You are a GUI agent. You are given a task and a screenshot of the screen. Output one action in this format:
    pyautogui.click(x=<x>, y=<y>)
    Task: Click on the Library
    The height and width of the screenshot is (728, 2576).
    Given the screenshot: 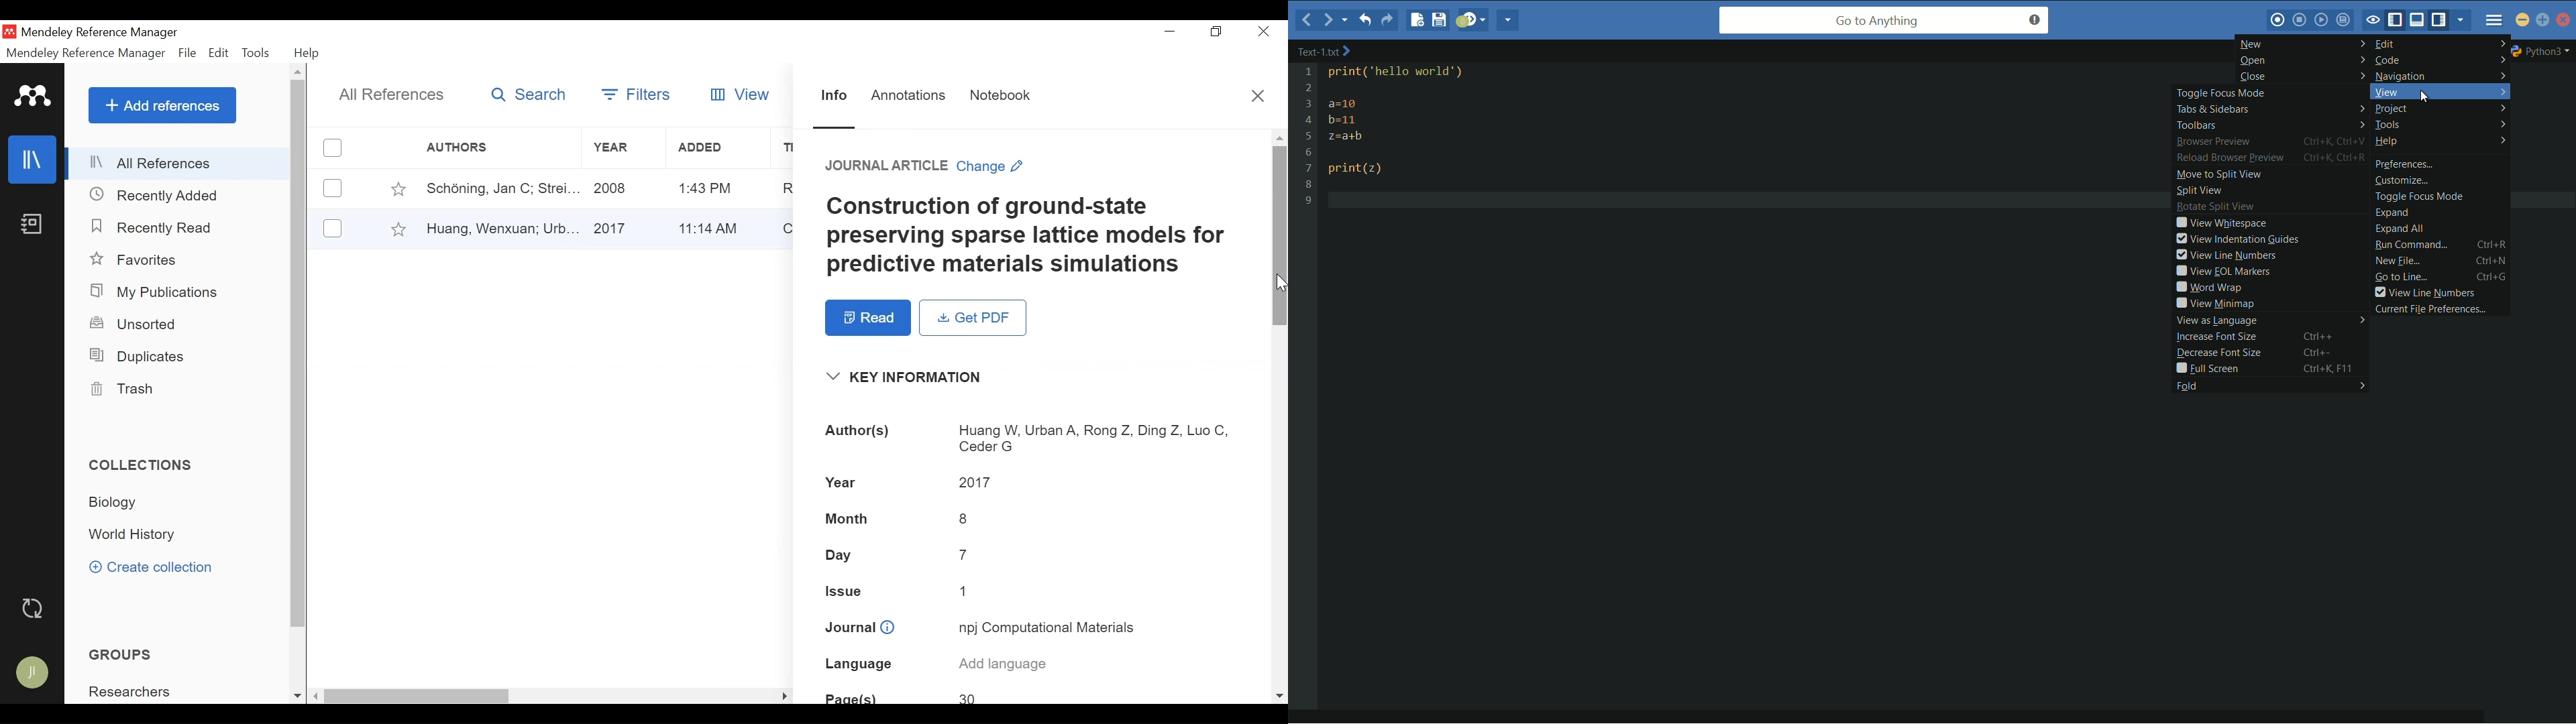 What is the action you would take?
    pyautogui.click(x=33, y=159)
    